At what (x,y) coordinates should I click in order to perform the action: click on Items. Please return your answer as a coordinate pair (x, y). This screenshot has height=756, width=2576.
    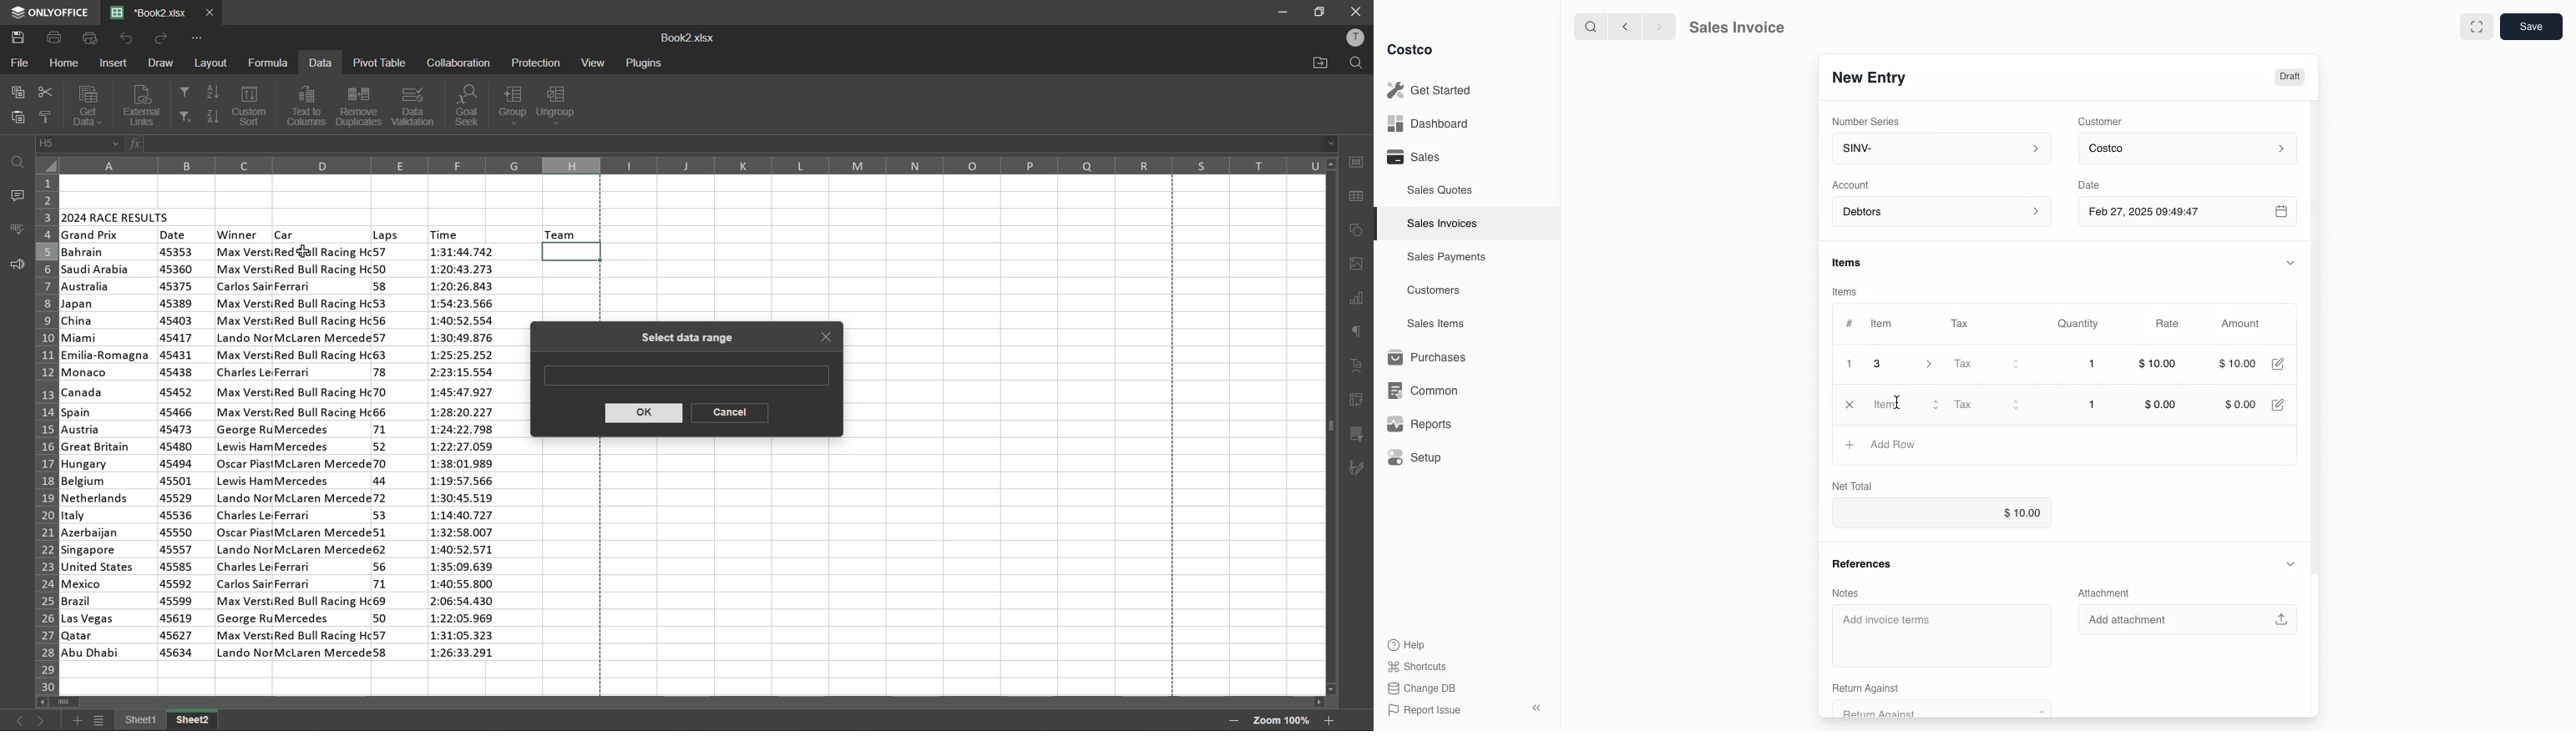
    Looking at the image, I should click on (1855, 264).